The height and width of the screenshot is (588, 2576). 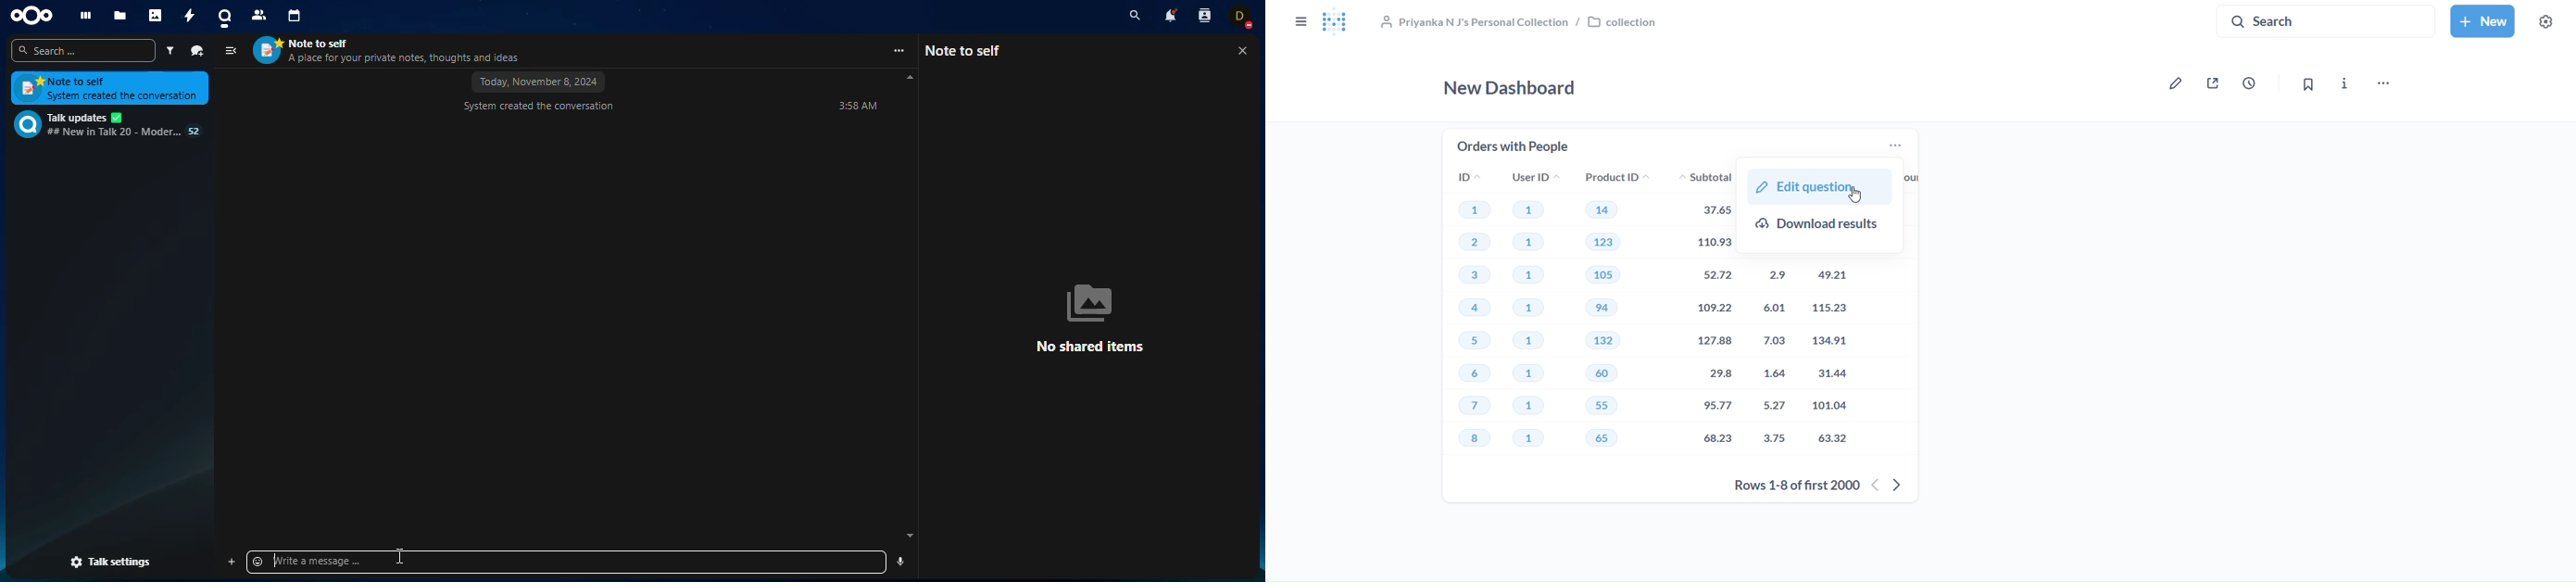 I want to click on talk, so click(x=223, y=18).